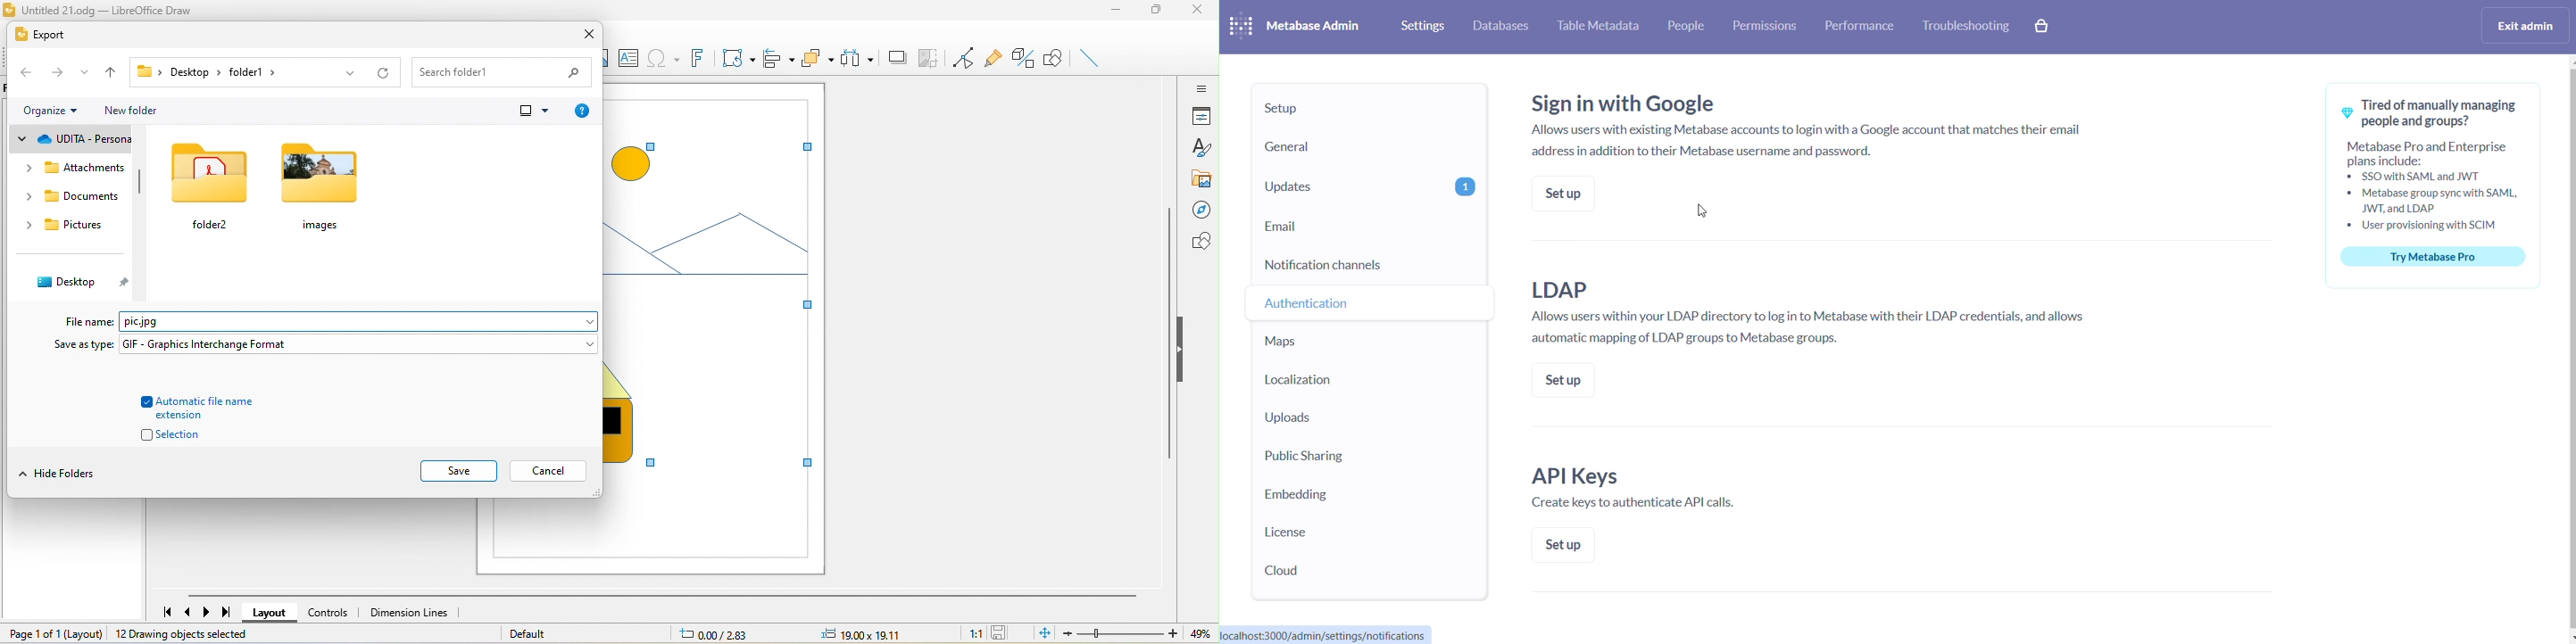 The width and height of the screenshot is (2576, 644). I want to click on save, so click(1002, 633).